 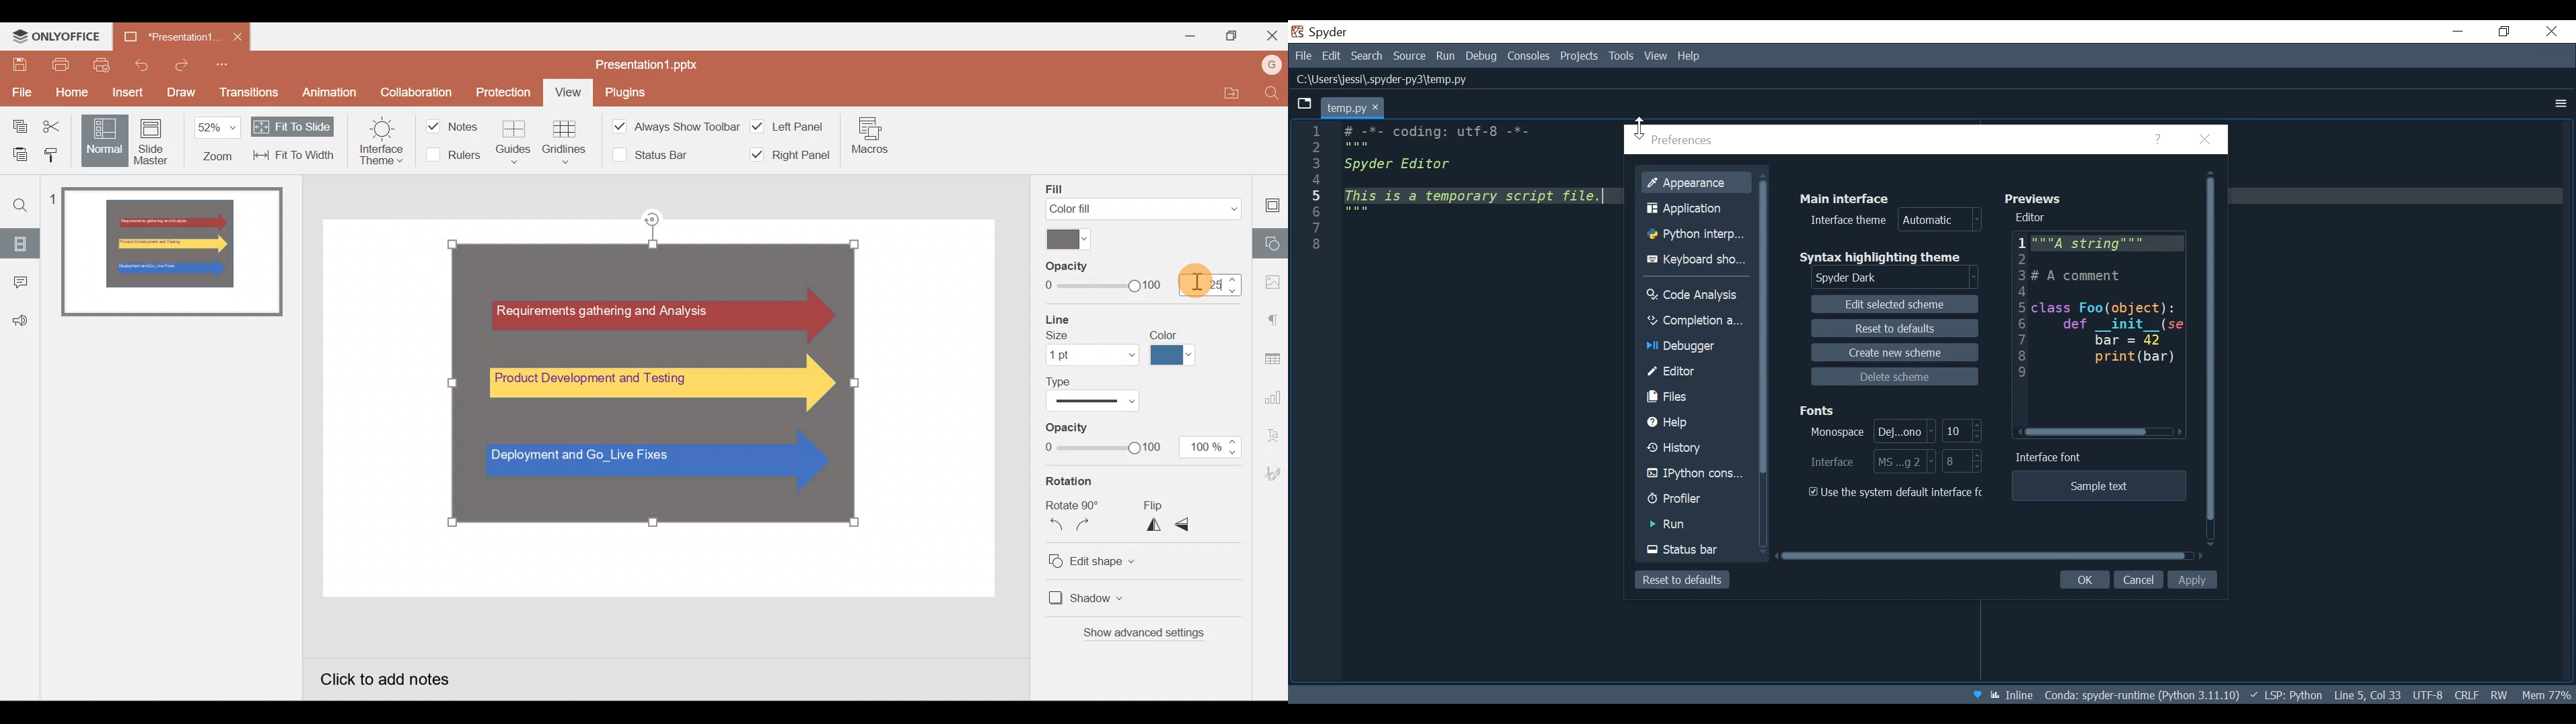 What do you see at coordinates (173, 253) in the screenshot?
I see `Slide 1` at bounding box center [173, 253].